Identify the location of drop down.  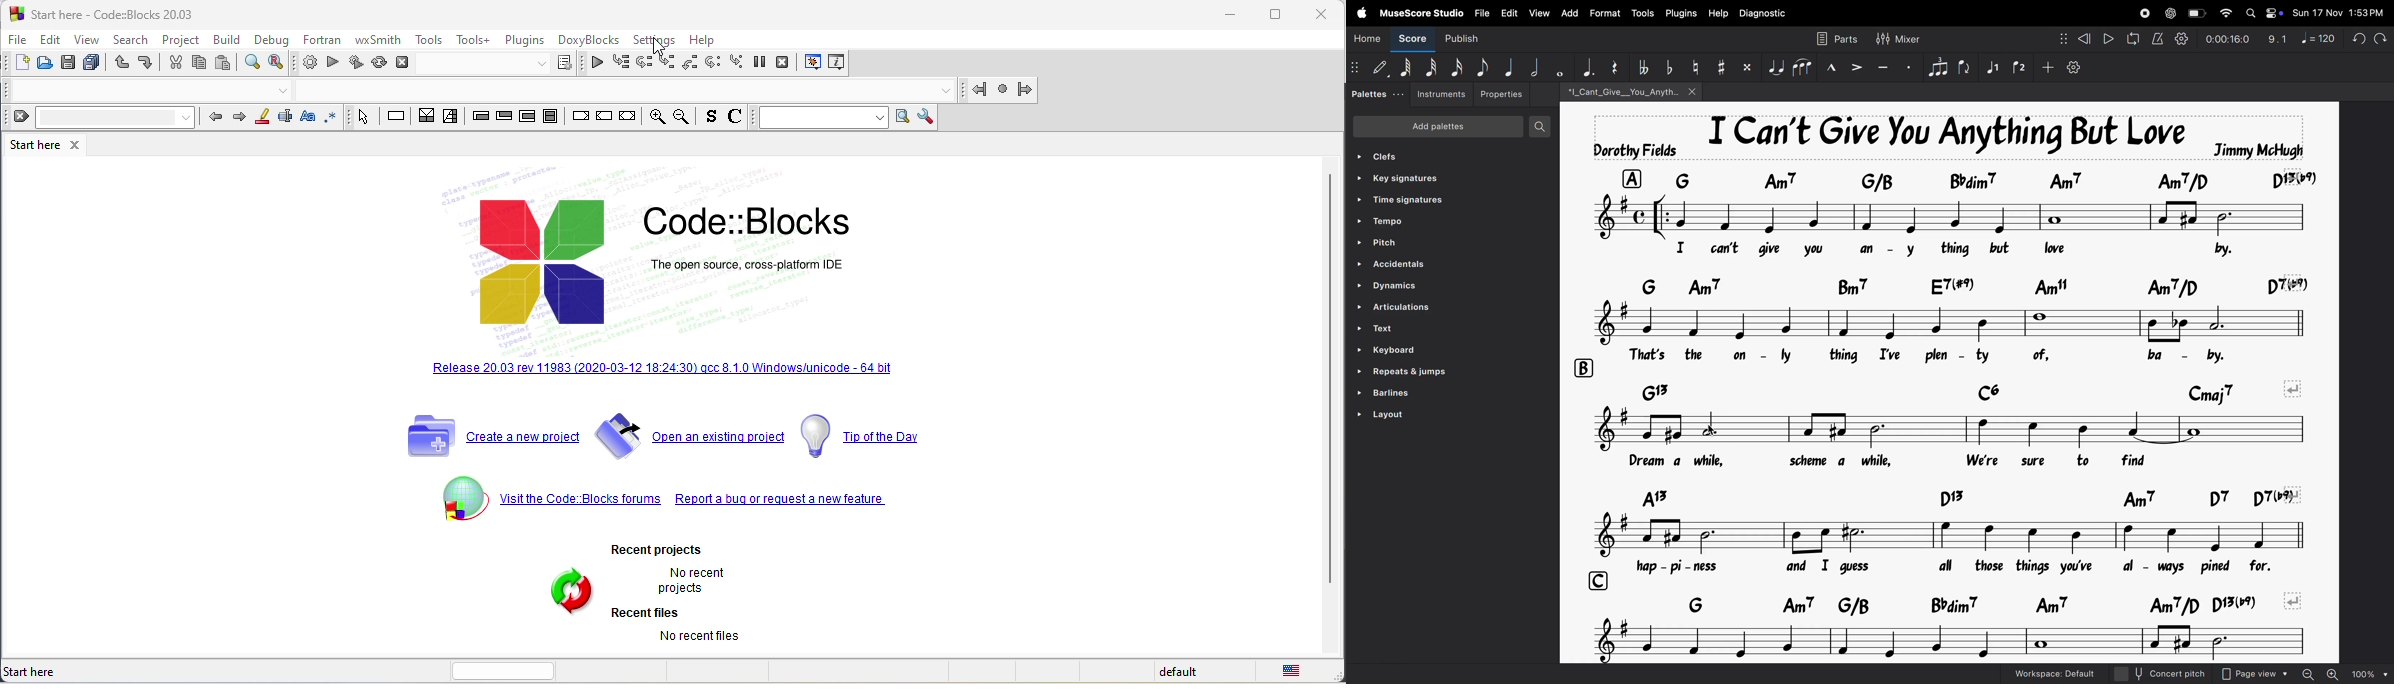
(942, 89).